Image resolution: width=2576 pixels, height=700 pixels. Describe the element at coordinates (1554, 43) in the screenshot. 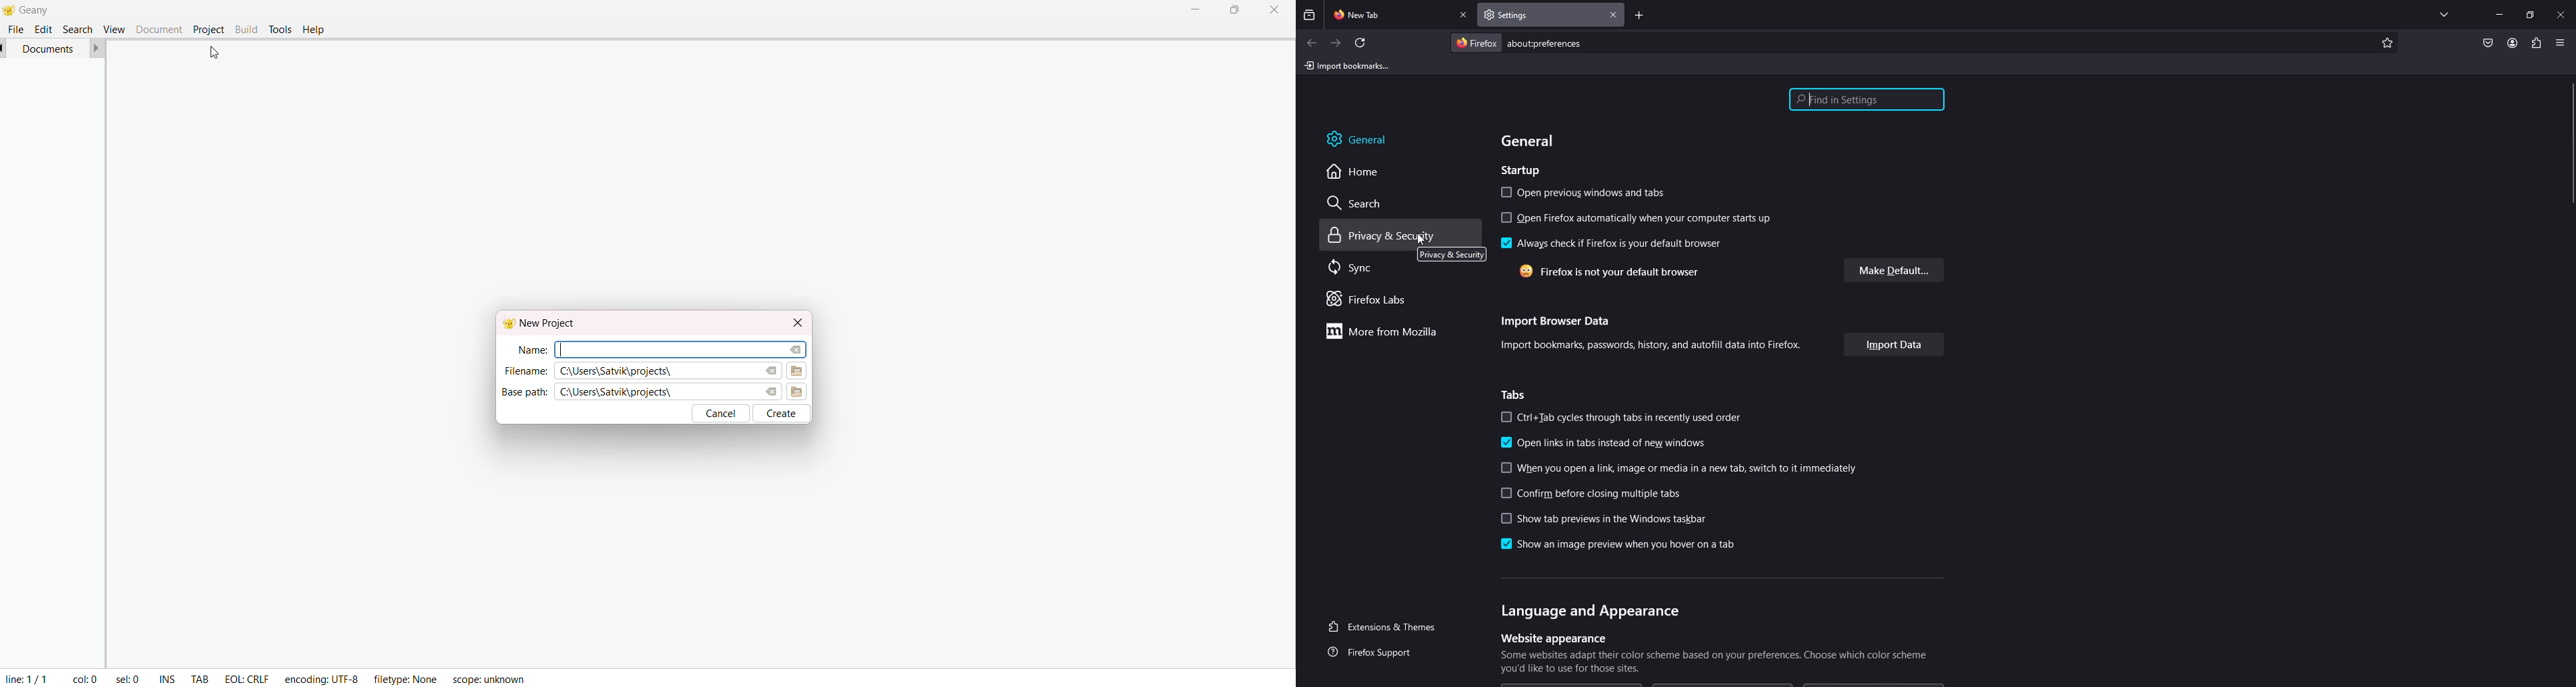

I see `search bar: about preferences` at that location.